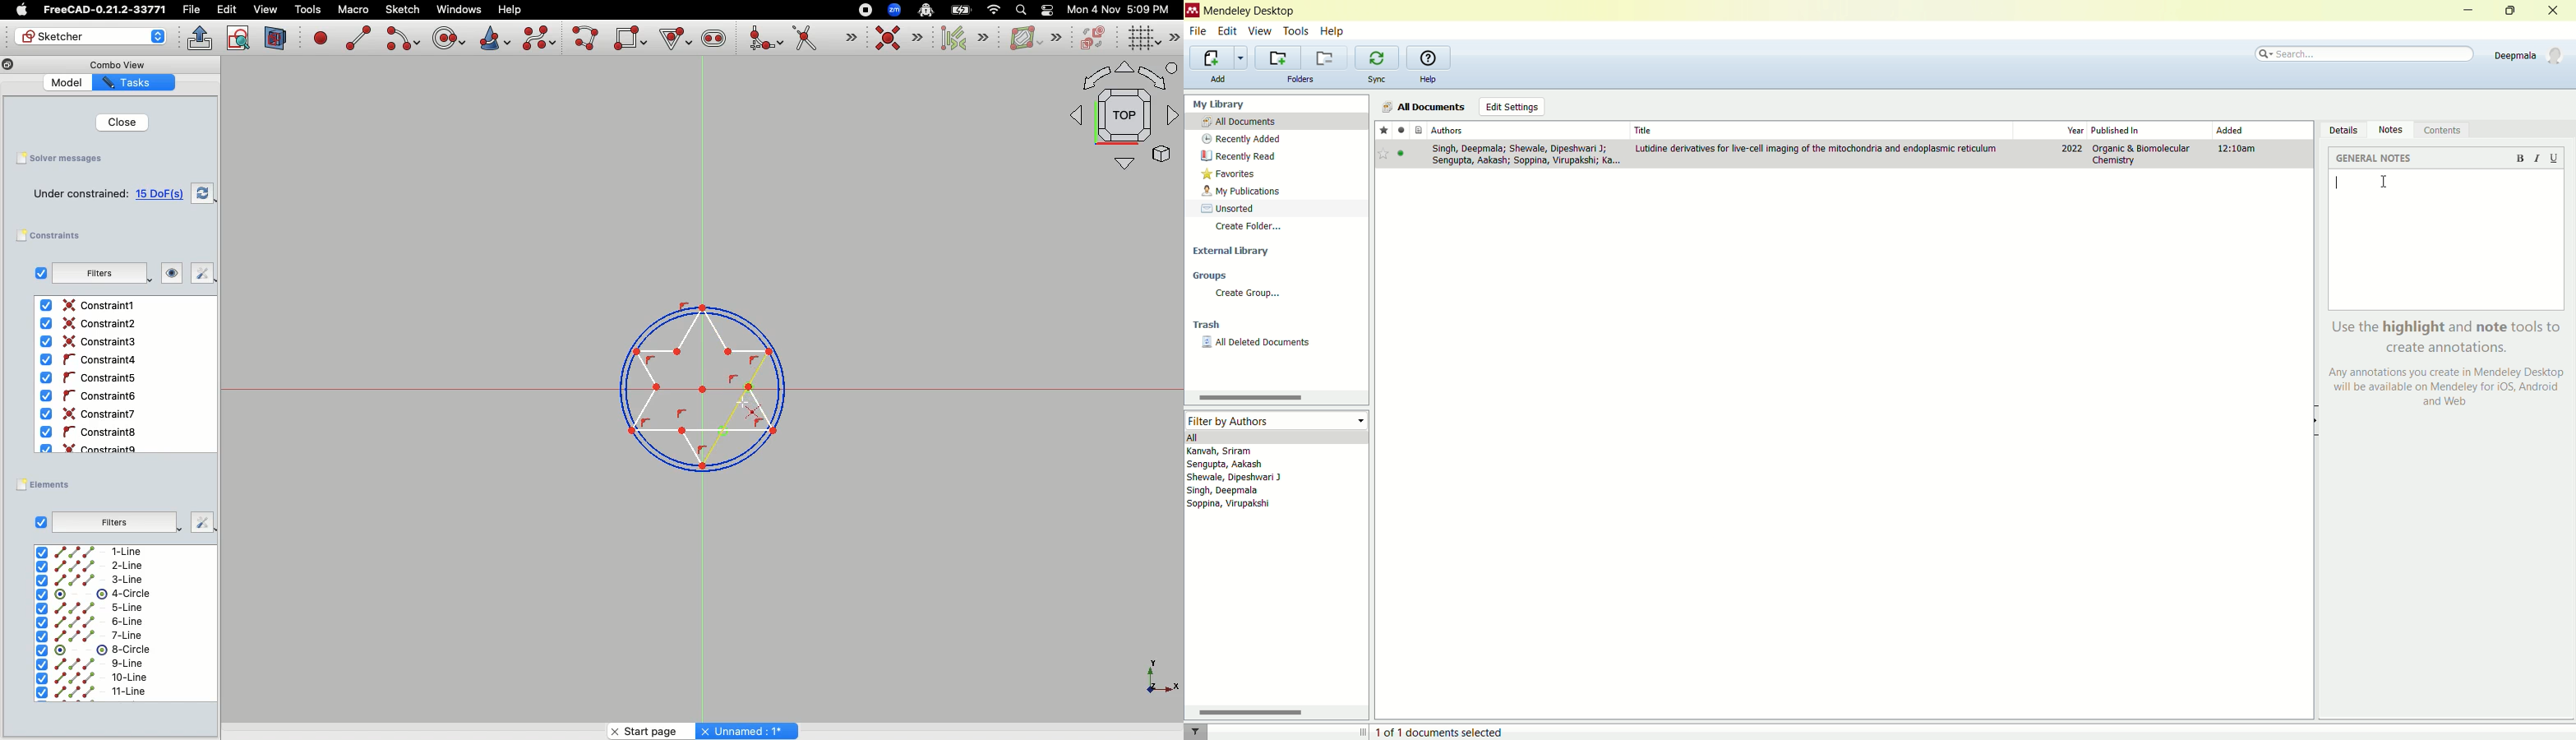  I want to click on import additional documents to the current collection, so click(1220, 57).